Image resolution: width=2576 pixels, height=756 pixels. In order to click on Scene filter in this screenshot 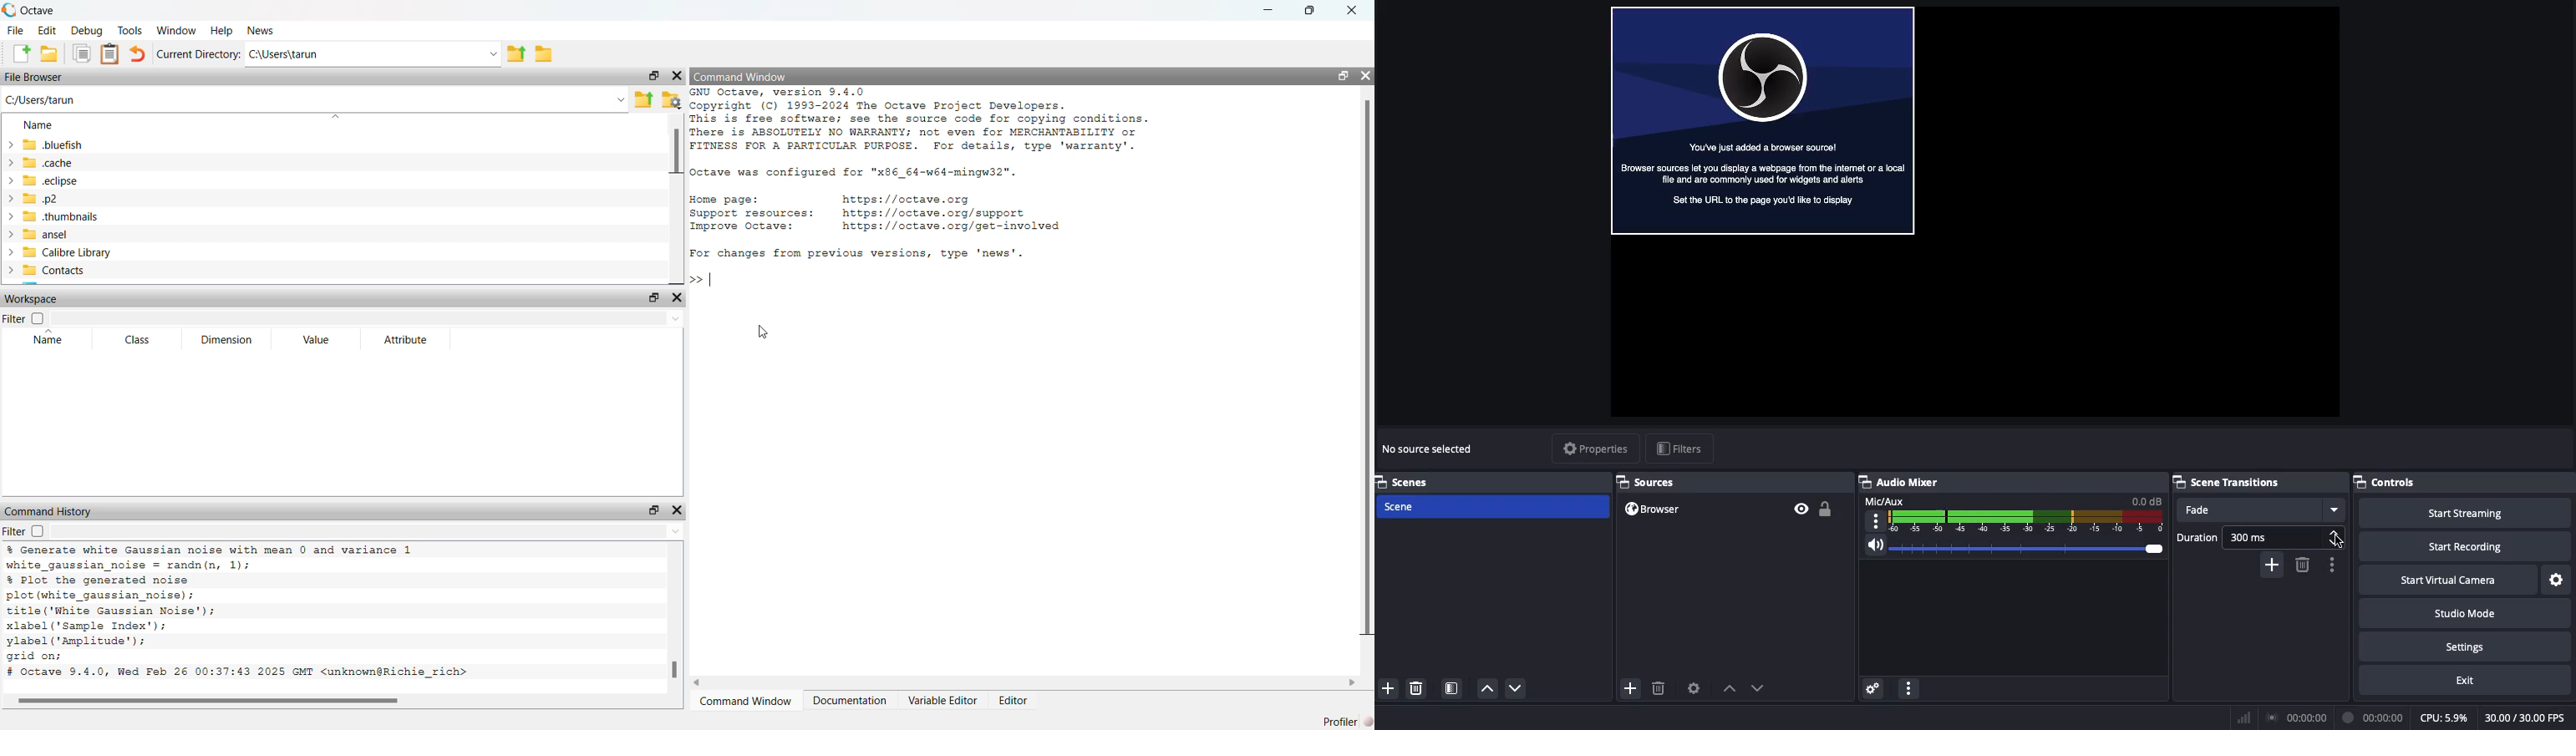, I will do `click(1452, 690)`.